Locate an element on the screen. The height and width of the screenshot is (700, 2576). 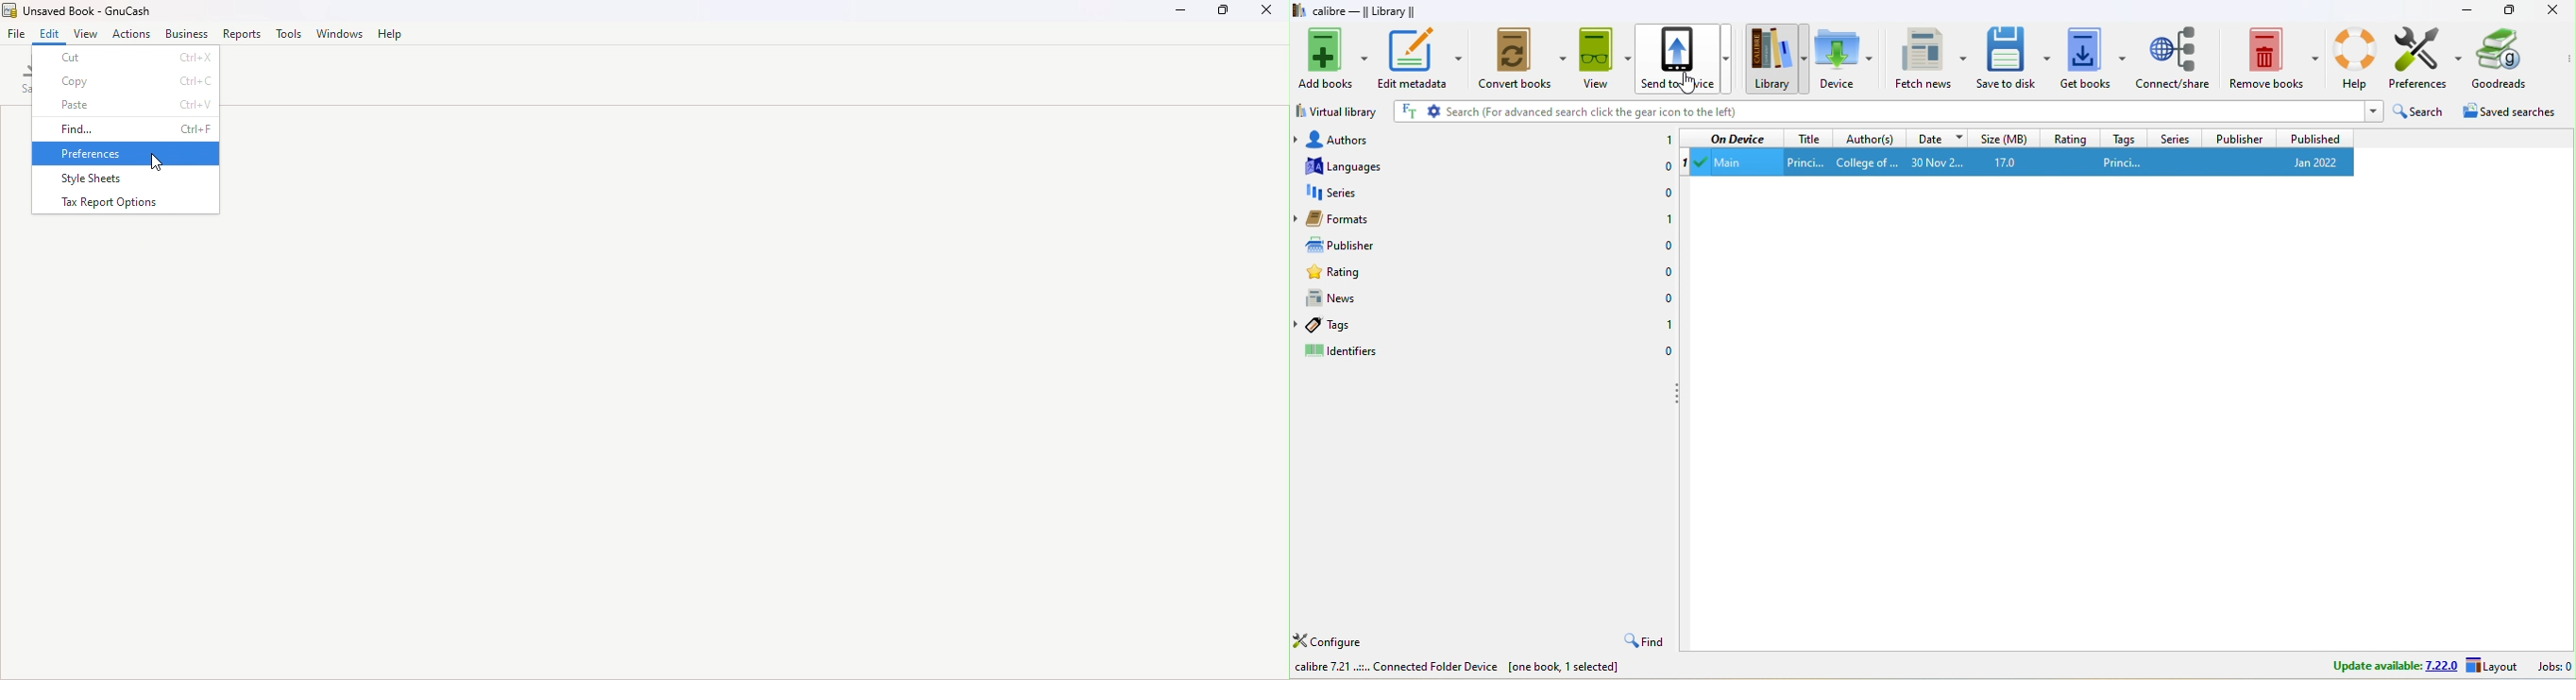
Style sheets is located at coordinates (125, 178).